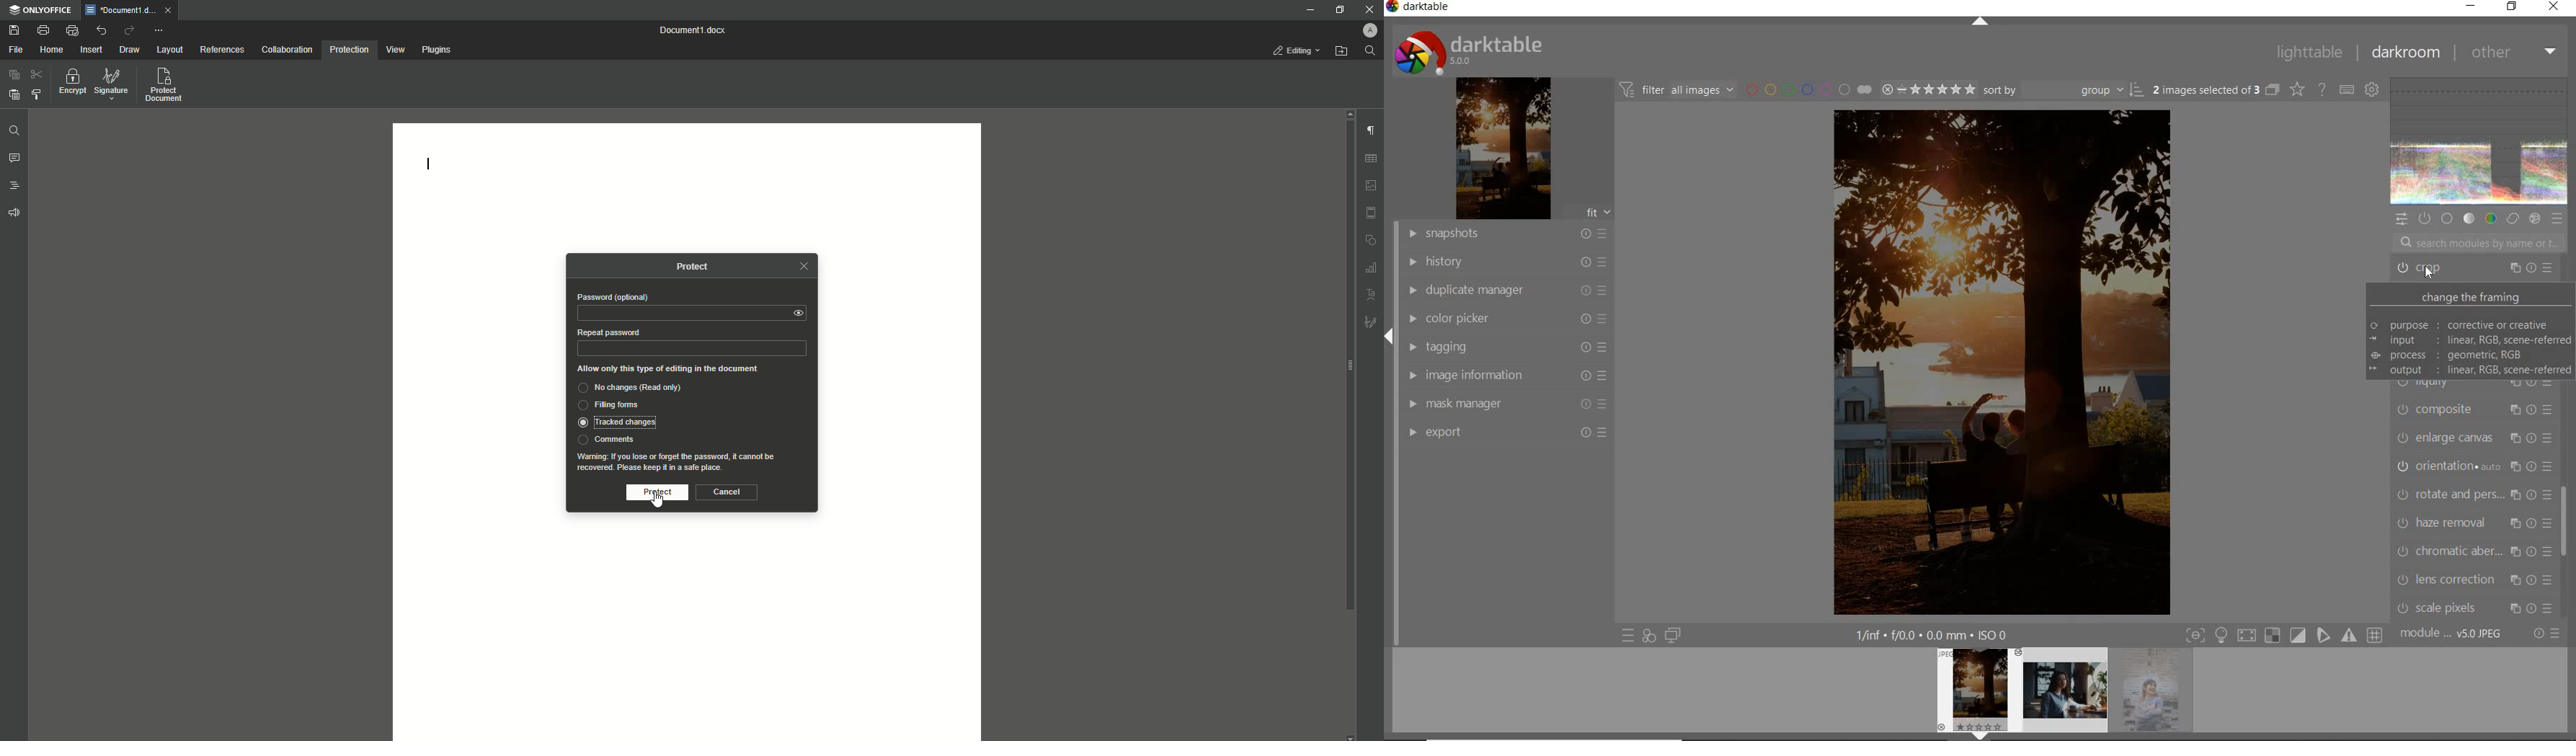 The width and height of the screenshot is (2576, 756). Describe the element at coordinates (1391, 498) in the screenshot. I see `vertical scroll bar` at that location.